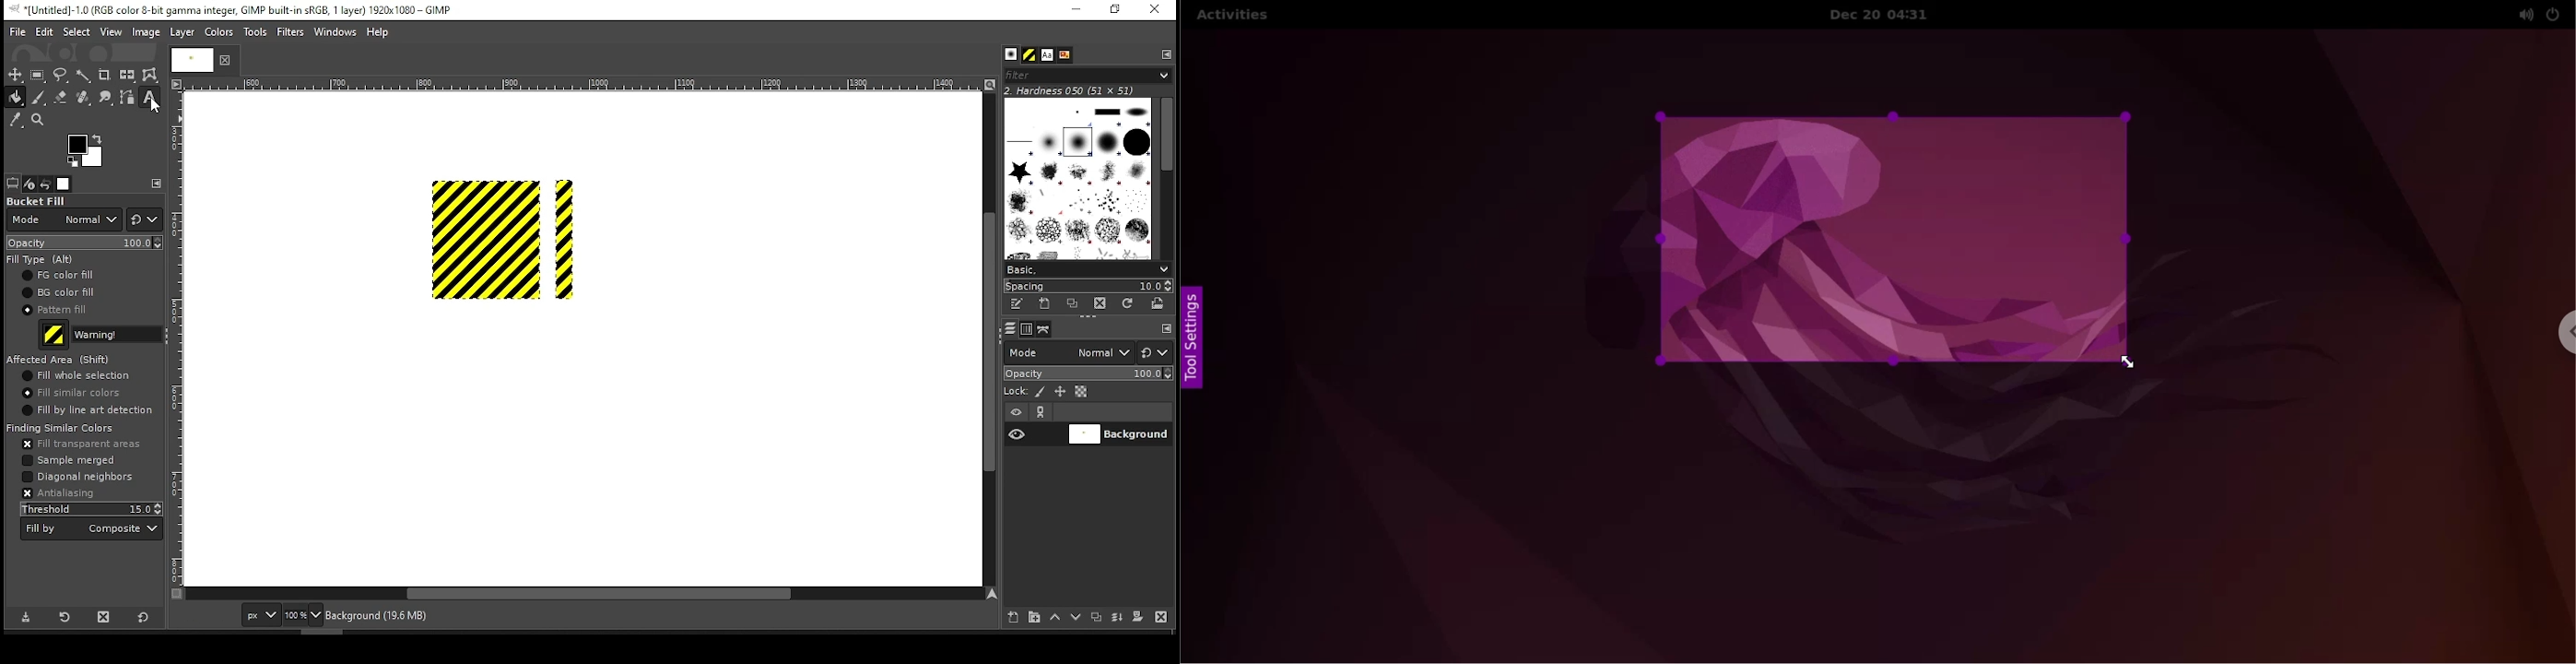 The height and width of the screenshot is (672, 2576). I want to click on select, so click(76, 30).